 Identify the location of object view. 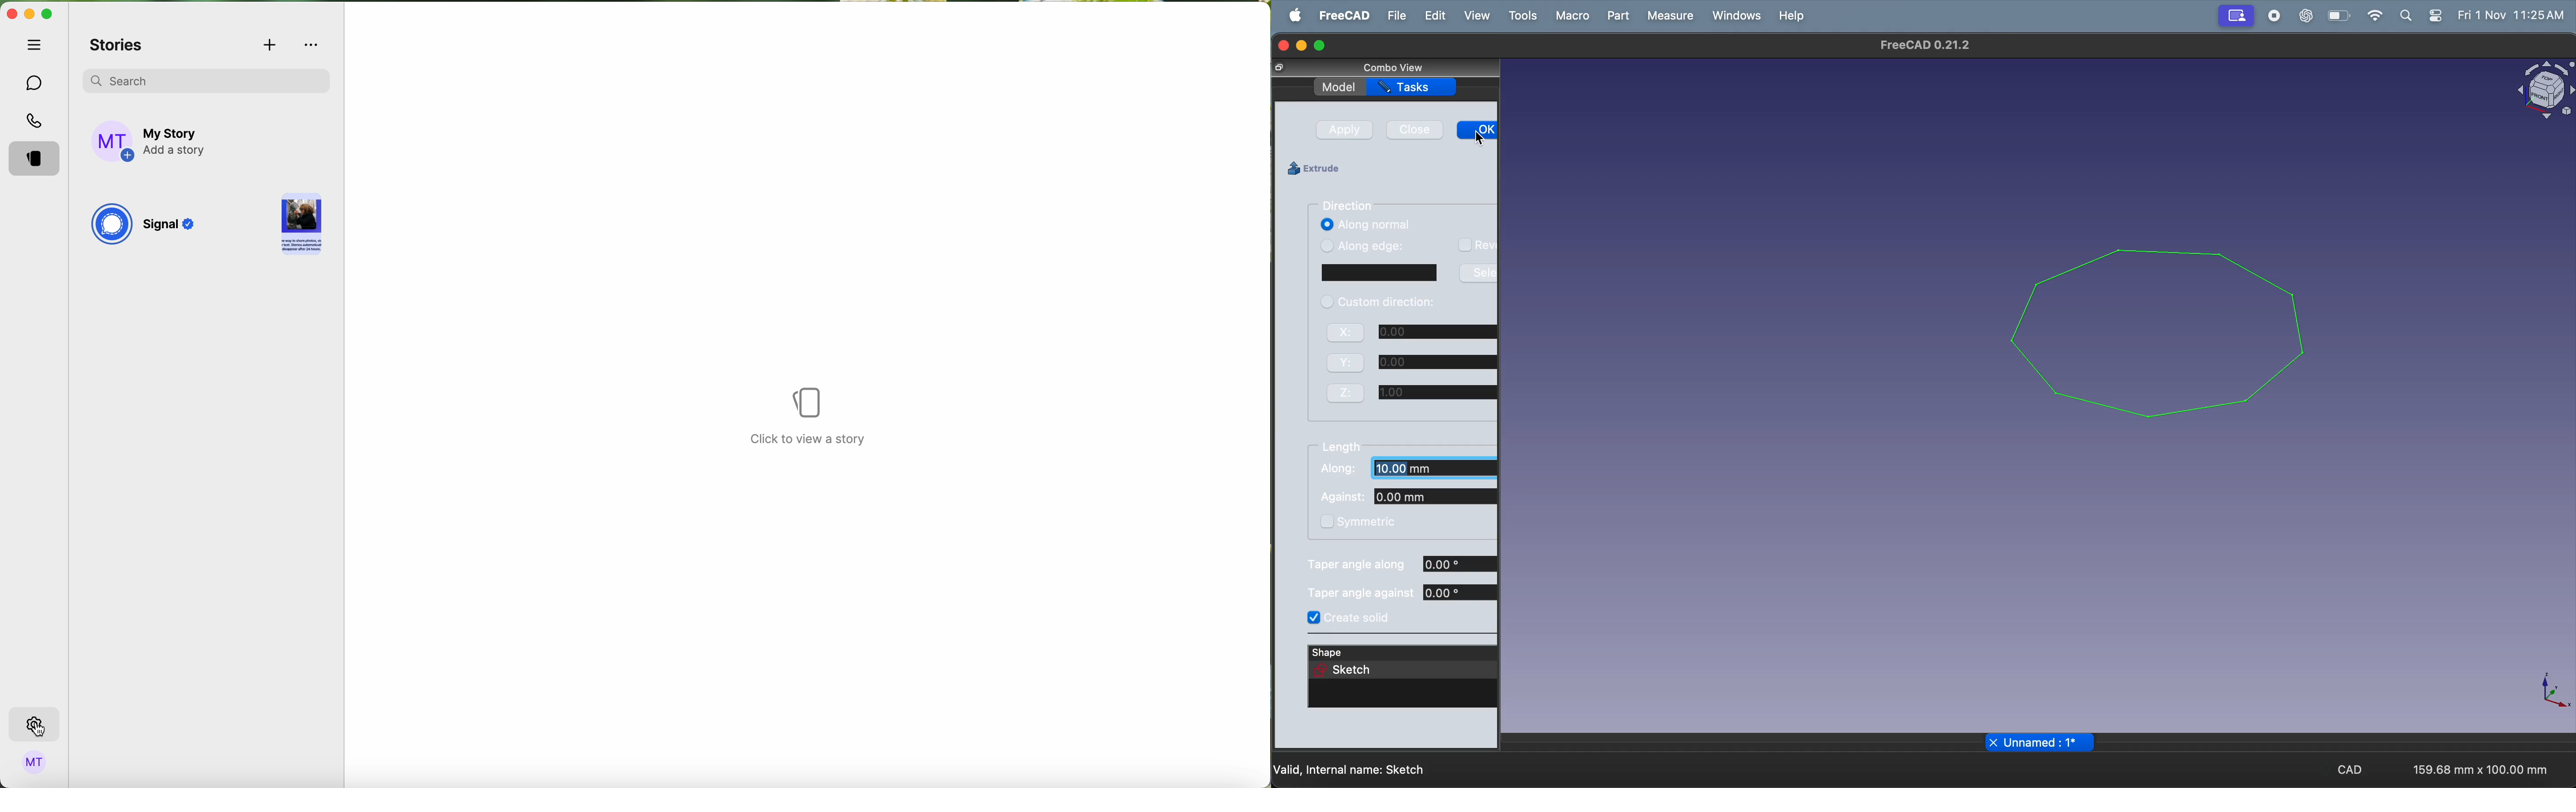
(2538, 91).